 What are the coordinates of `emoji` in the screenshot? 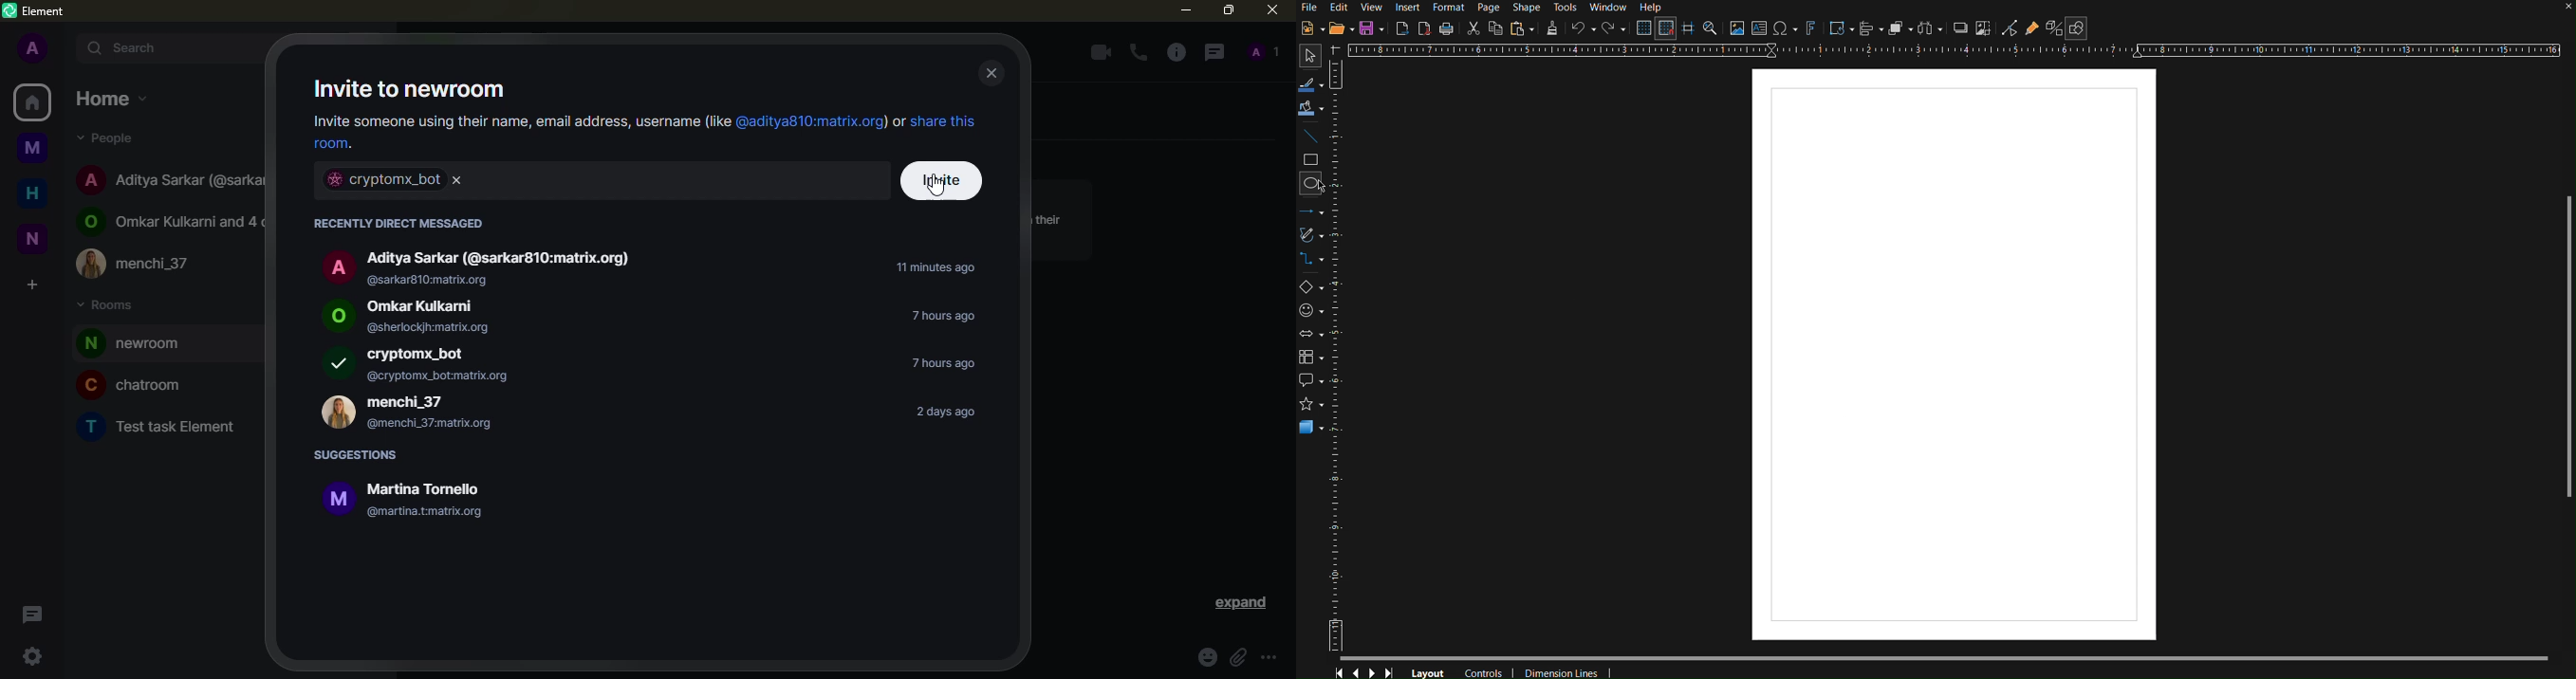 It's located at (1207, 658).